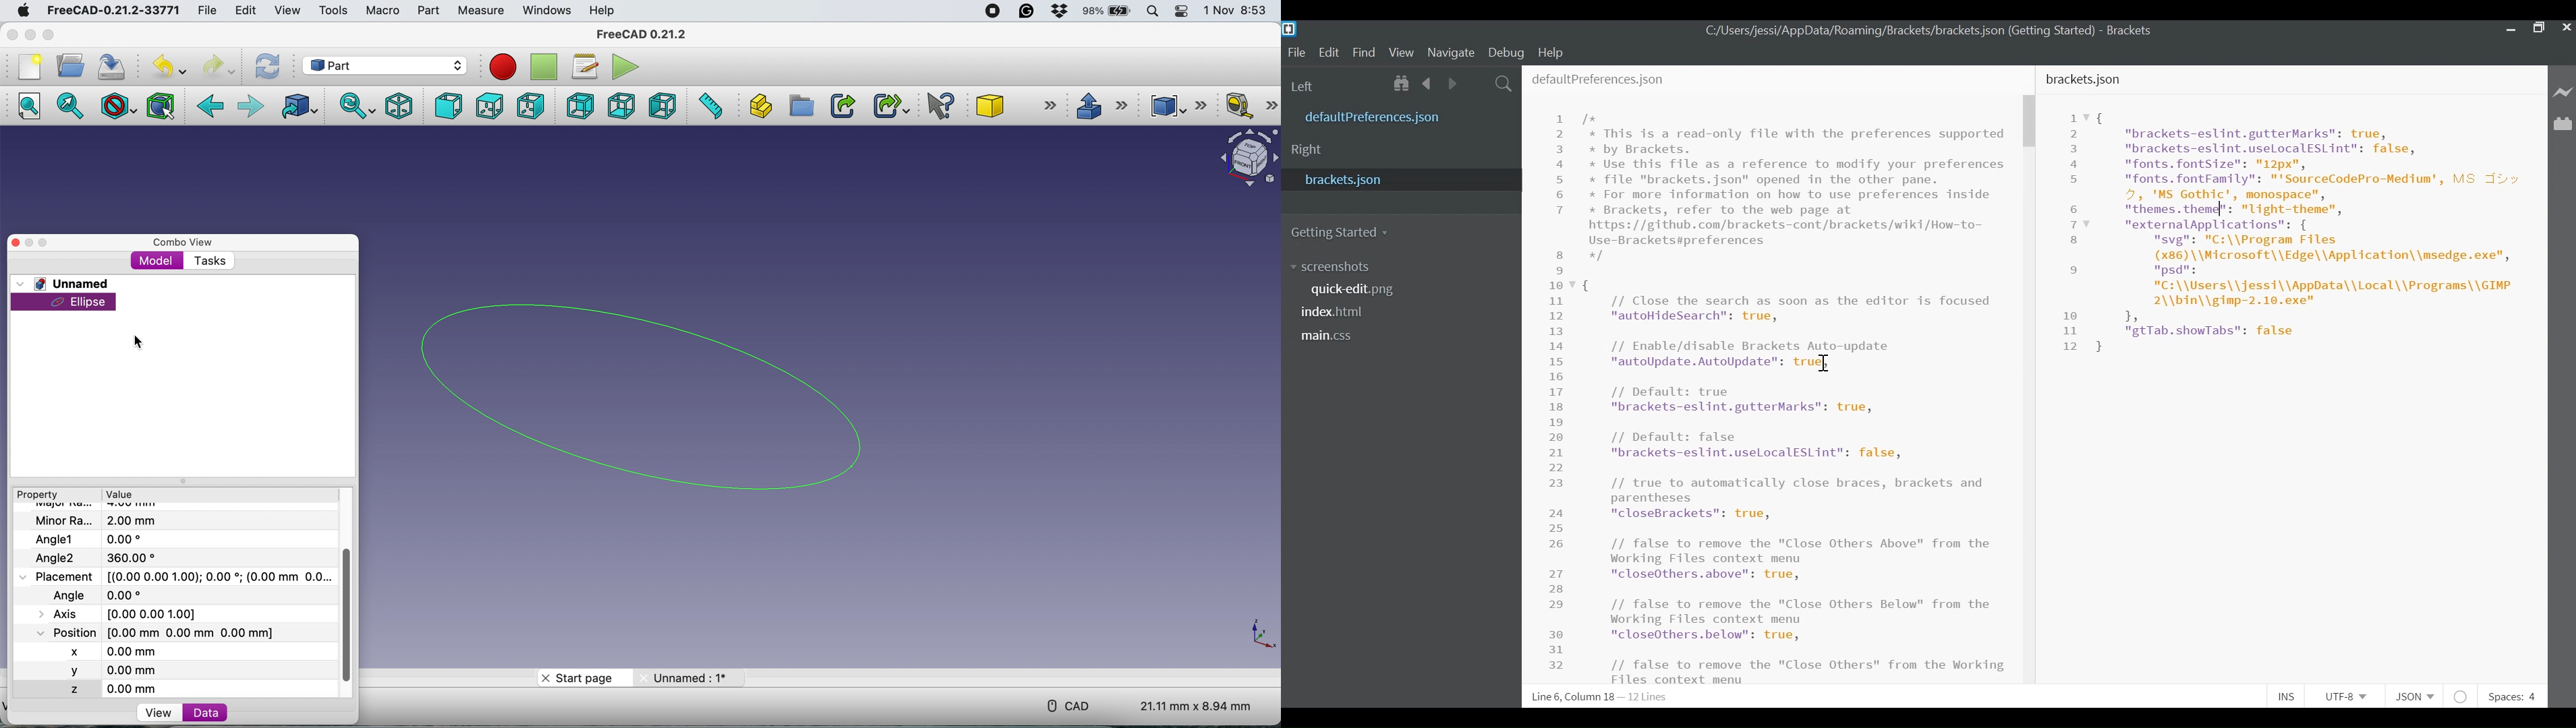 This screenshot has height=728, width=2576. What do you see at coordinates (481, 12) in the screenshot?
I see `measure` at bounding box center [481, 12].